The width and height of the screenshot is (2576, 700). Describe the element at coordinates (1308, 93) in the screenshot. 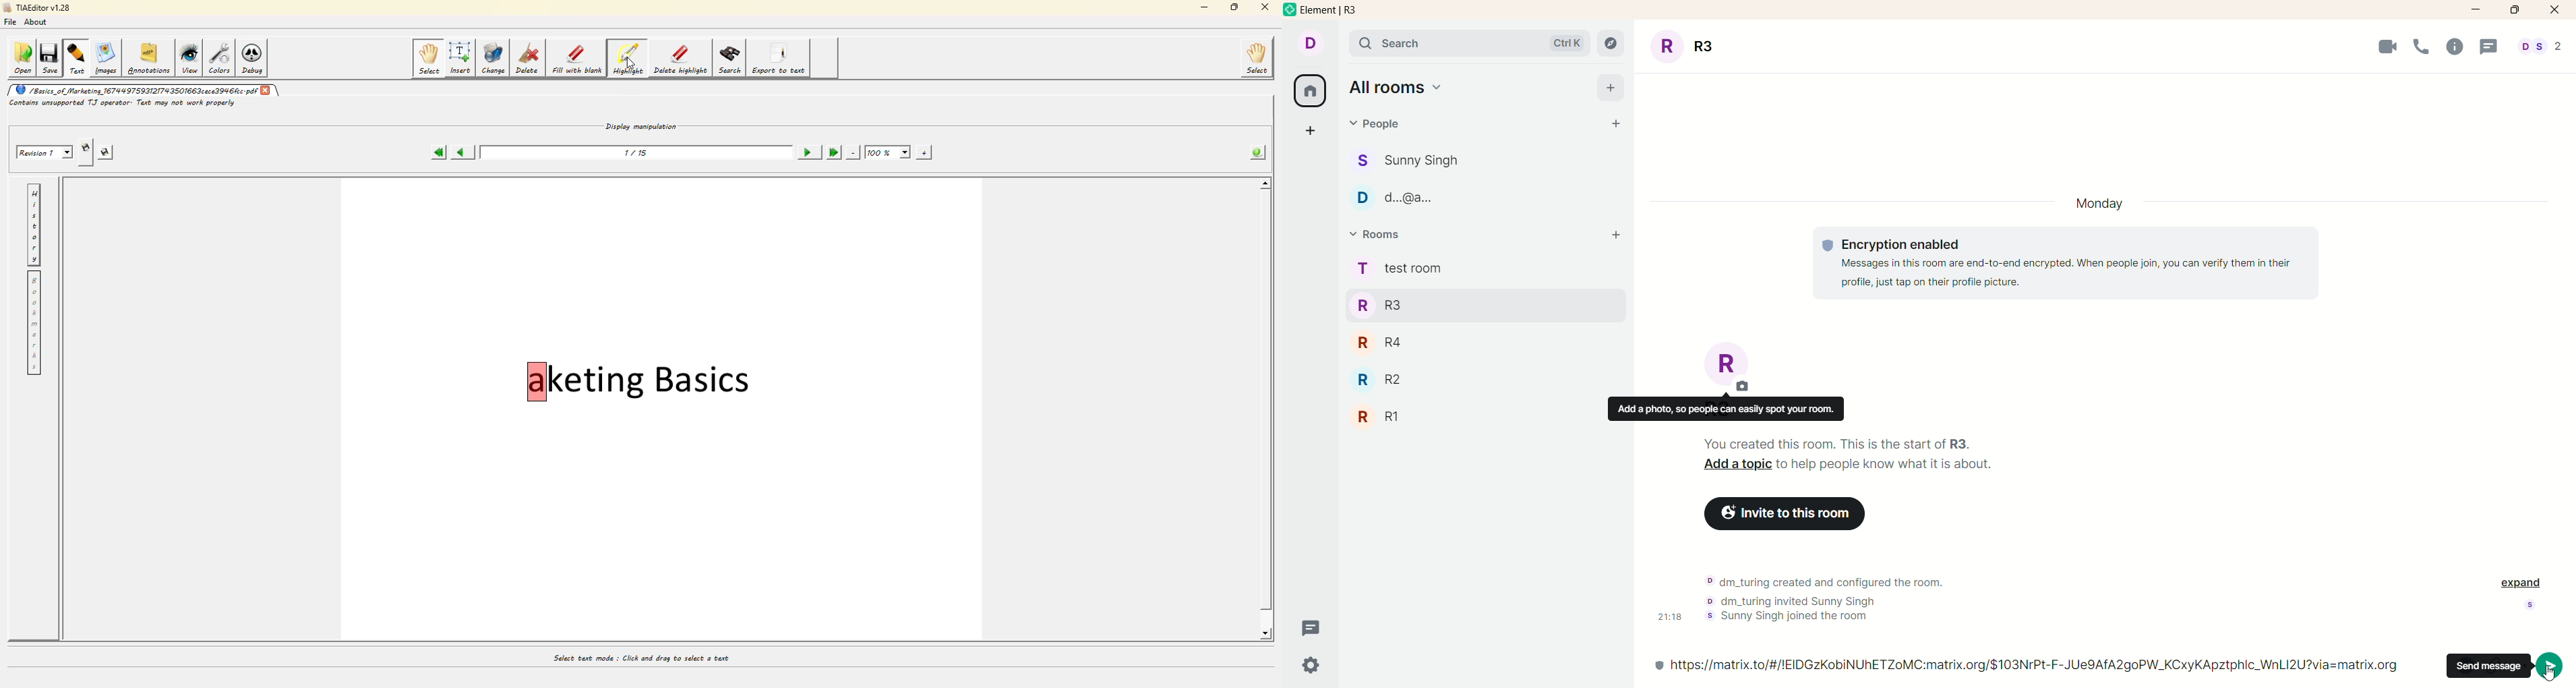

I see `all rooms` at that location.